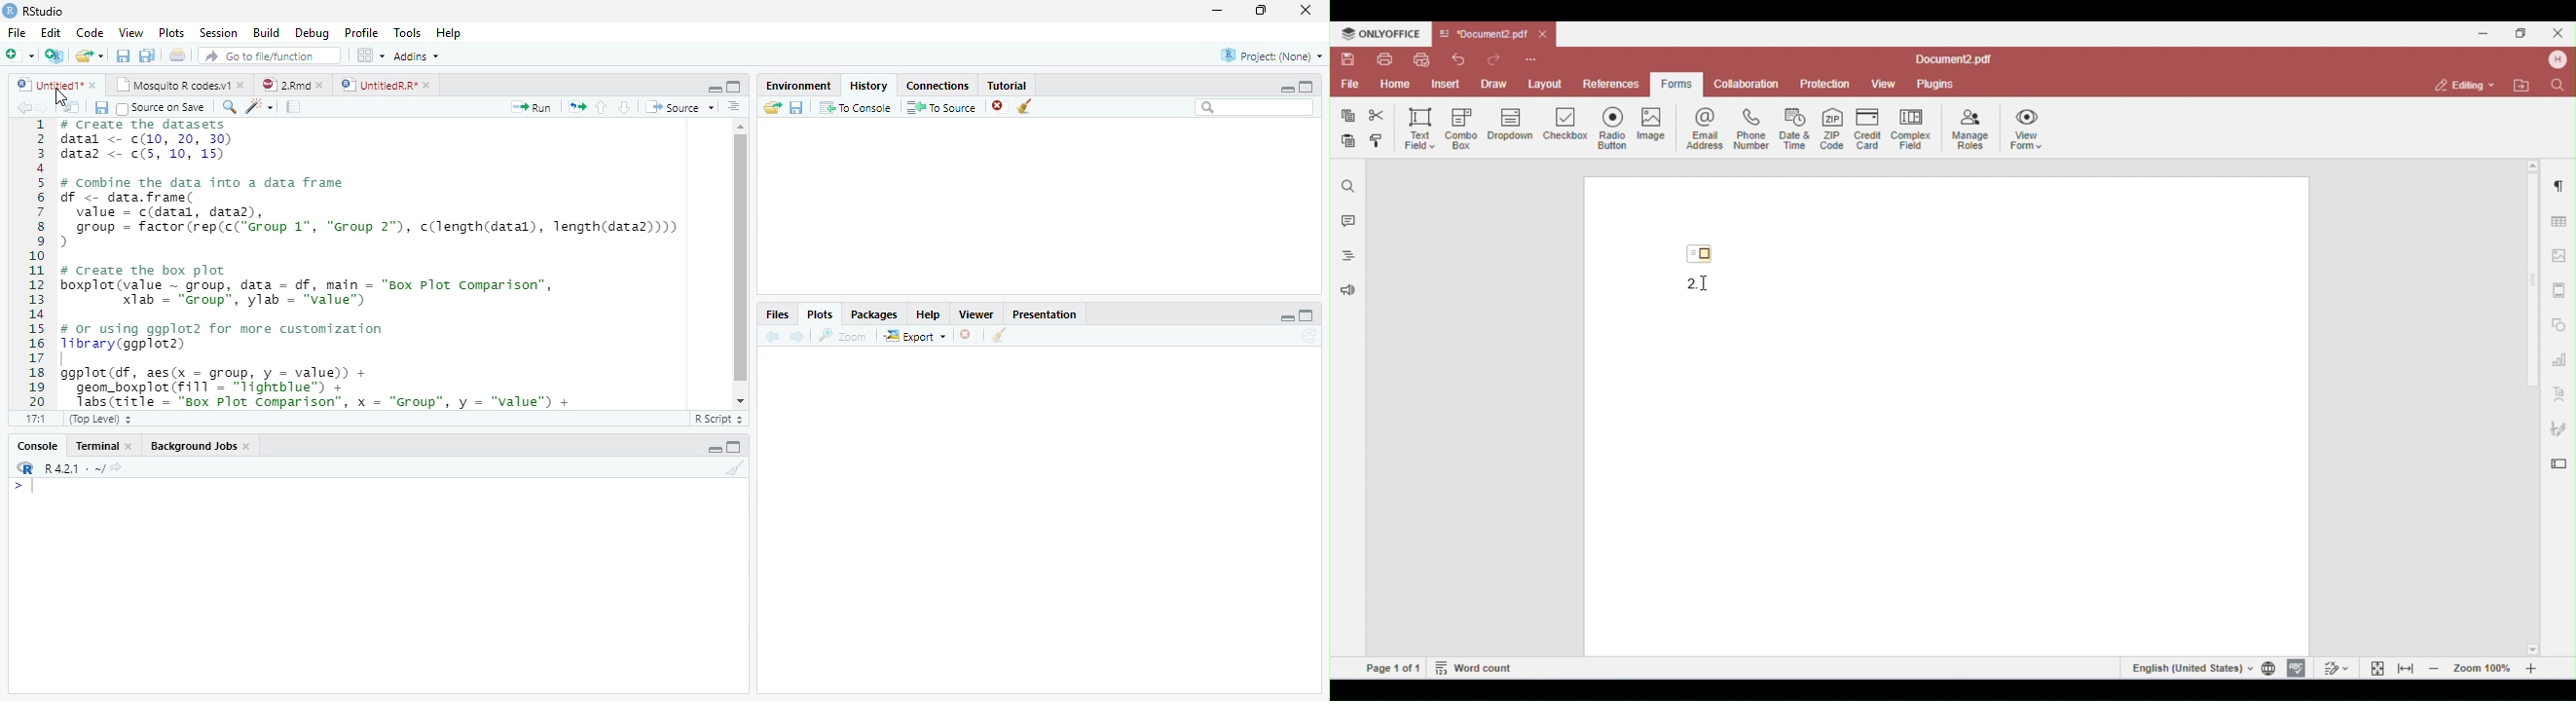 The height and width of the screenshot is (728, 2576). I want to click on 2.Rmd, so click(284, 85).